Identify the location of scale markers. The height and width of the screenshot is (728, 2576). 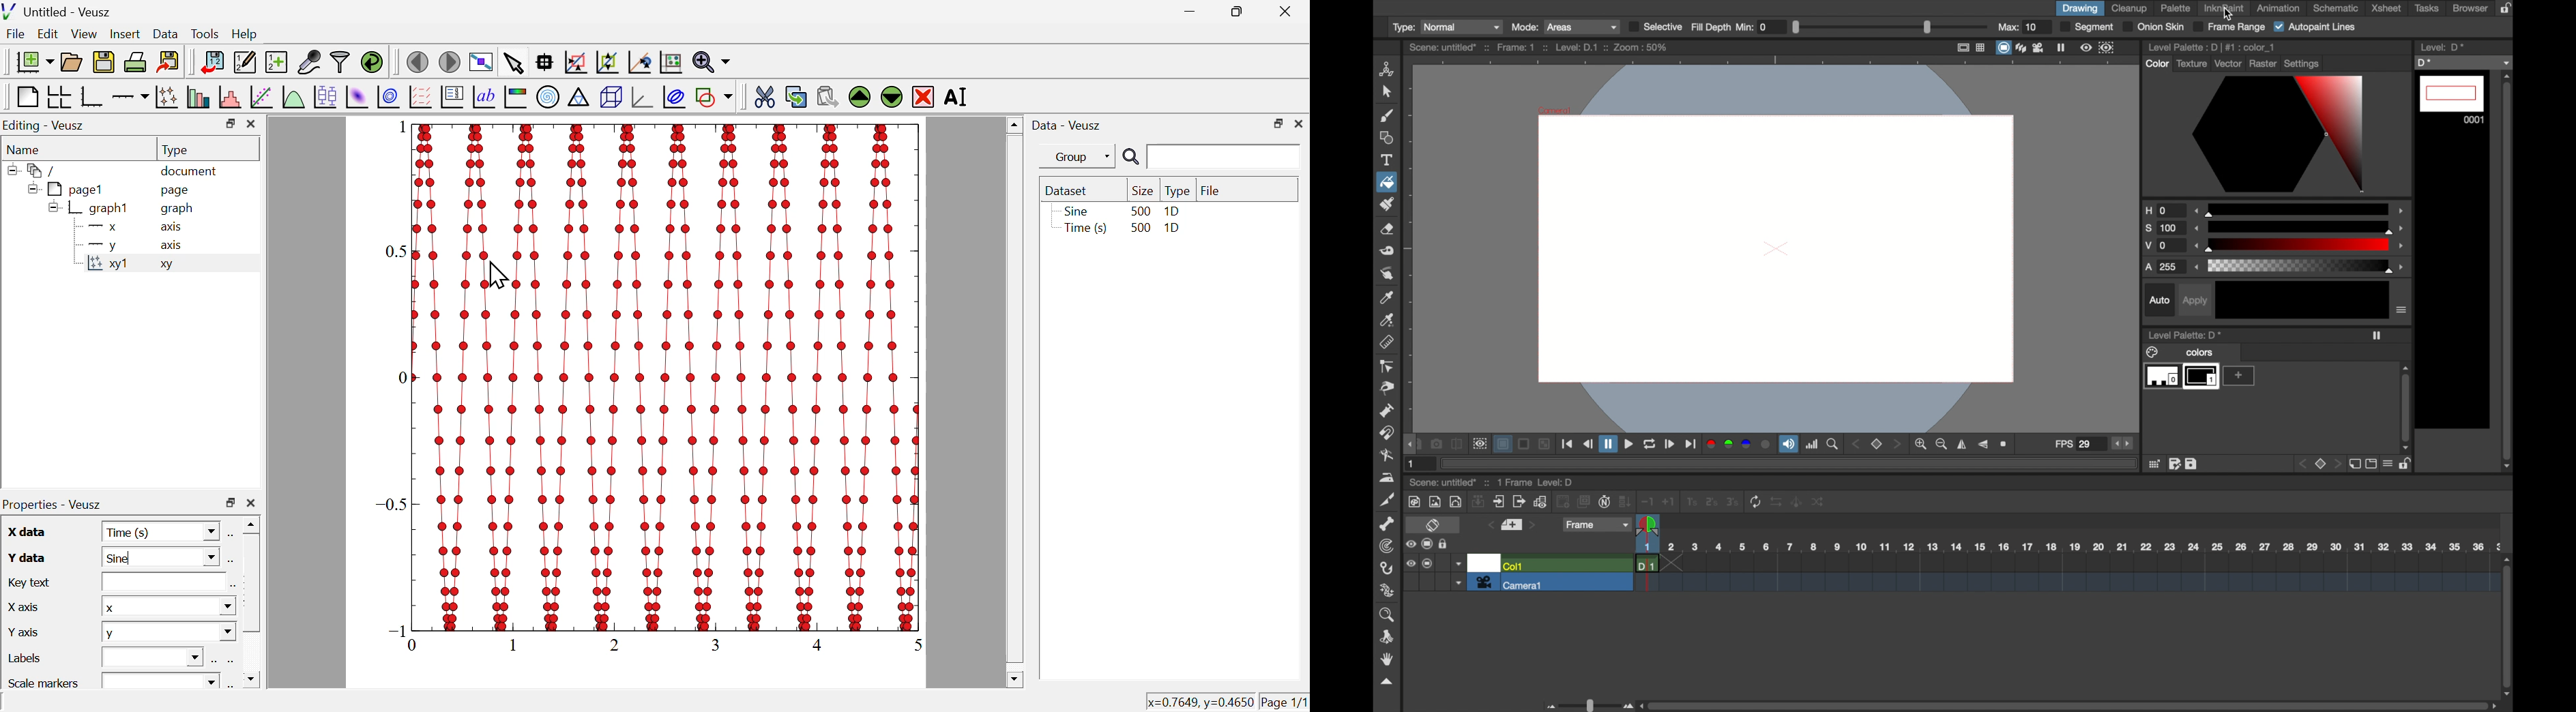
(46, 681).